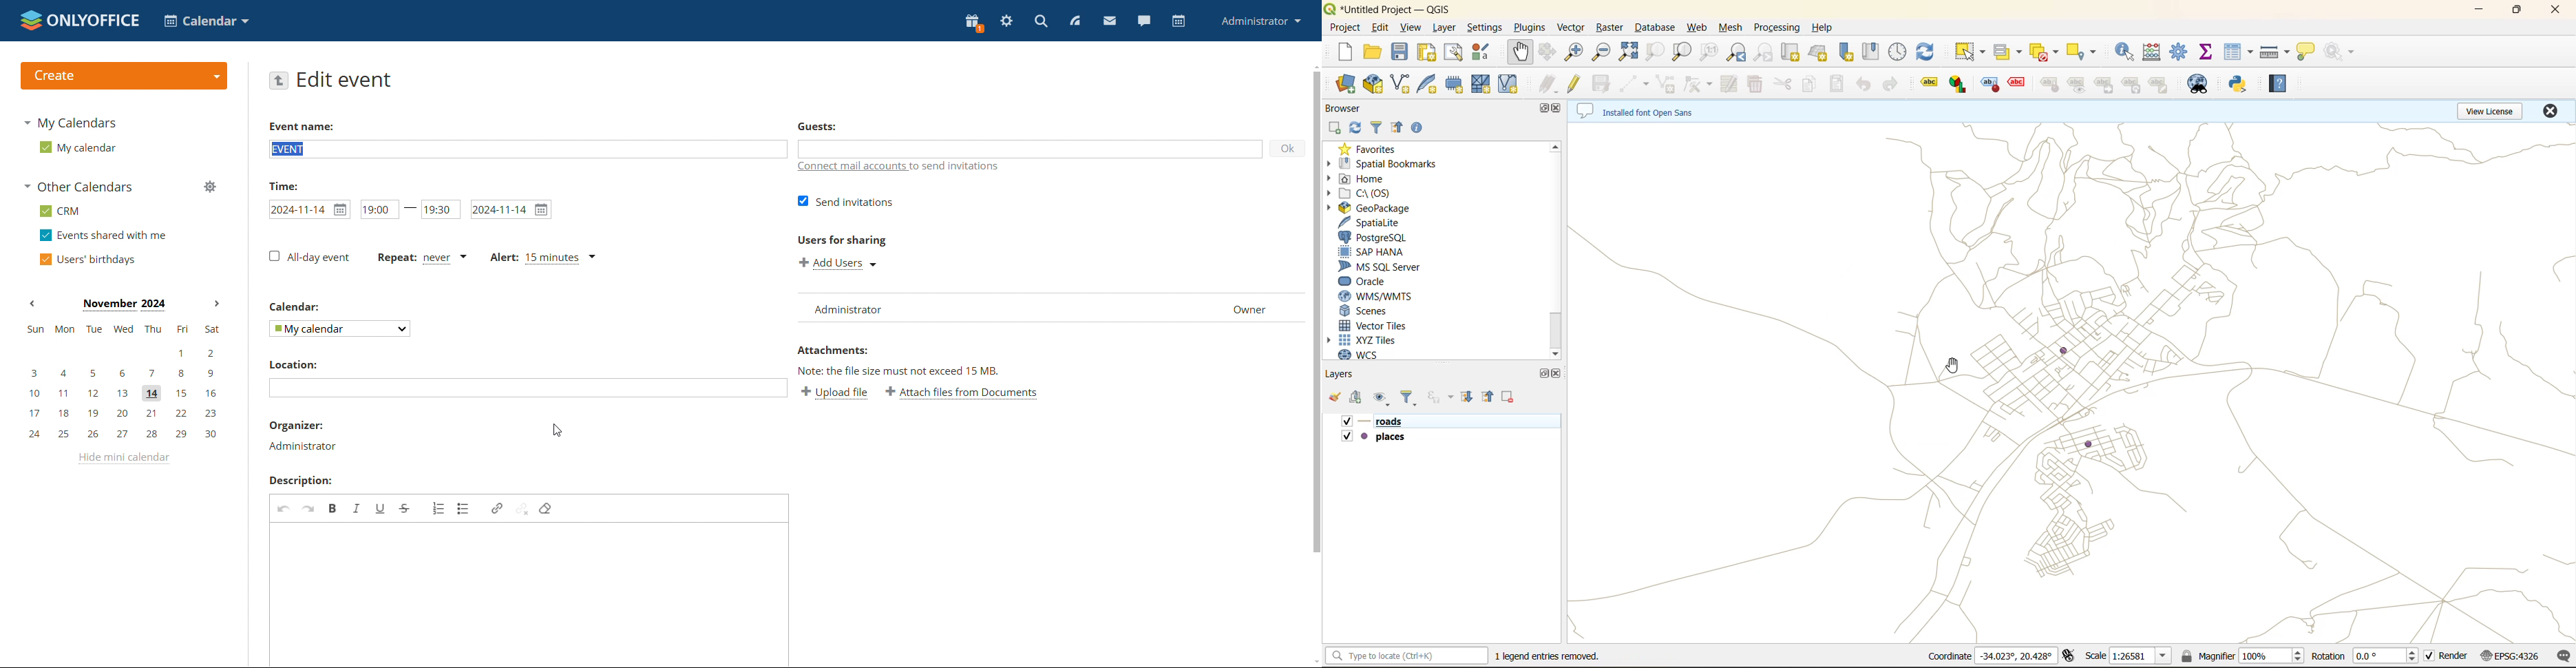  Describe the element at coordinates (973, 23) in the screenshot. I see `present` at that location.